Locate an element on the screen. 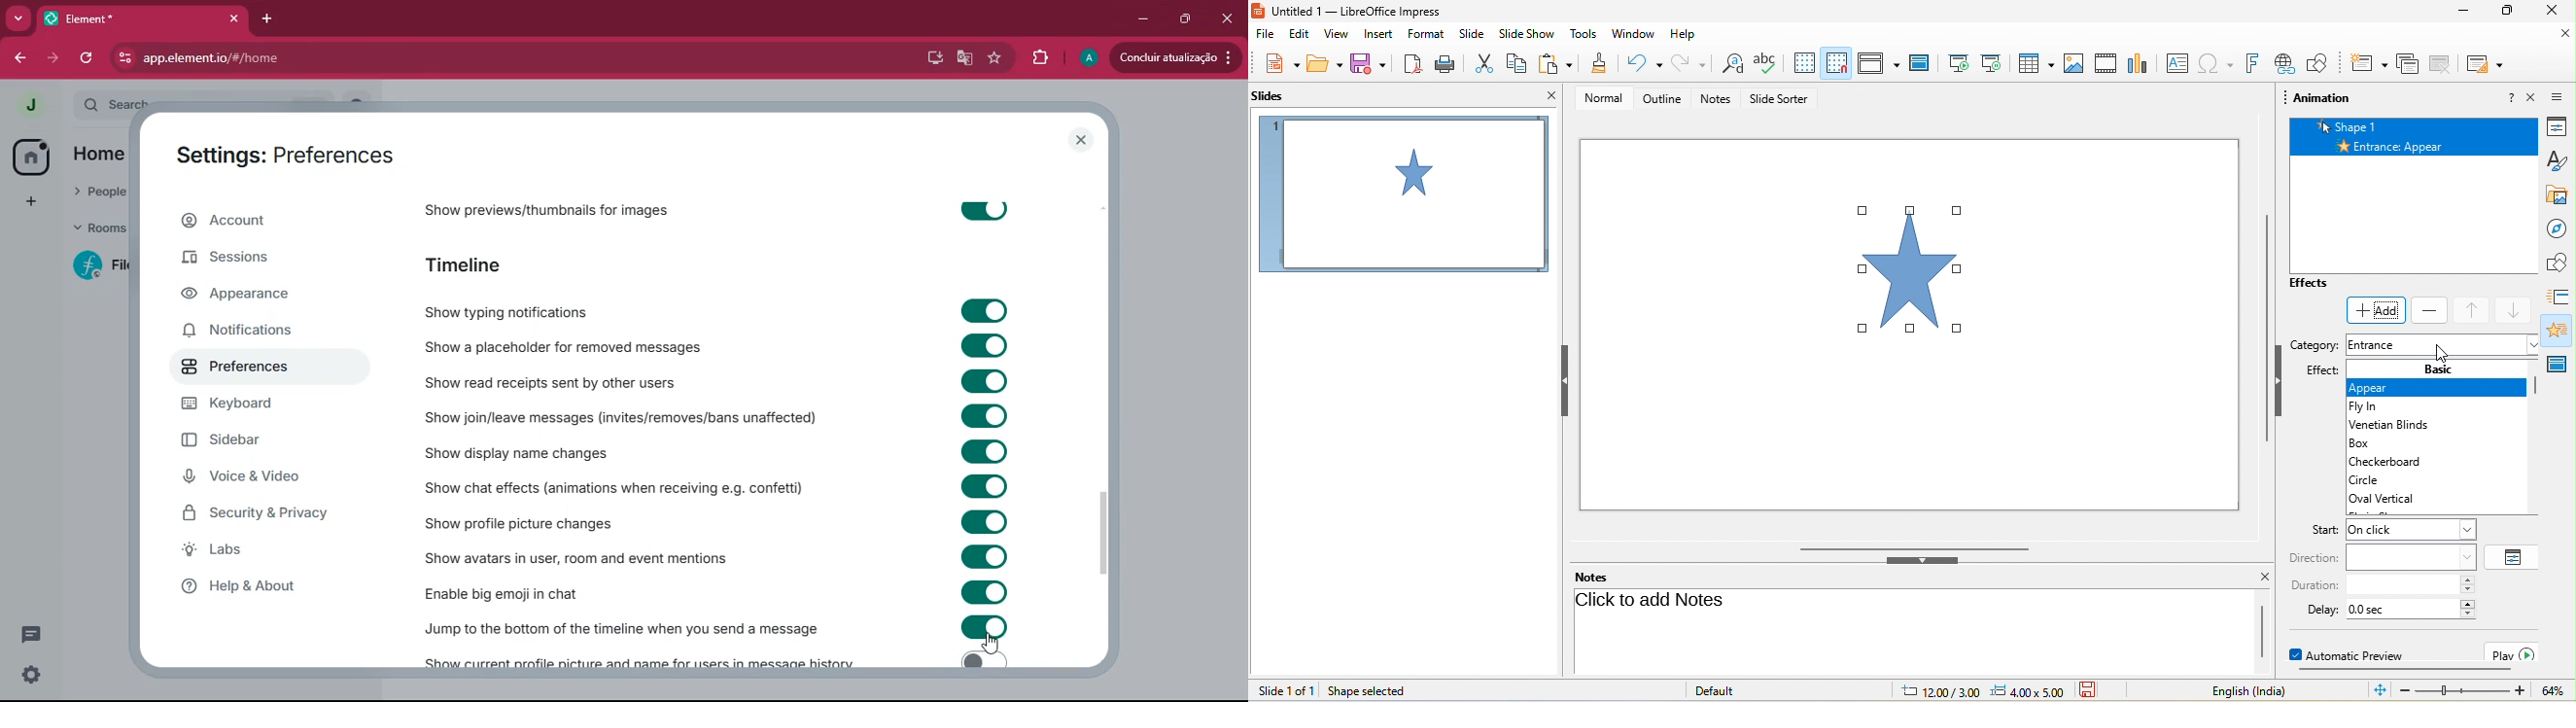 Image resolution: width=2576 pixels, height=728 pixels. fly in is located at coordinates (2374, 407).